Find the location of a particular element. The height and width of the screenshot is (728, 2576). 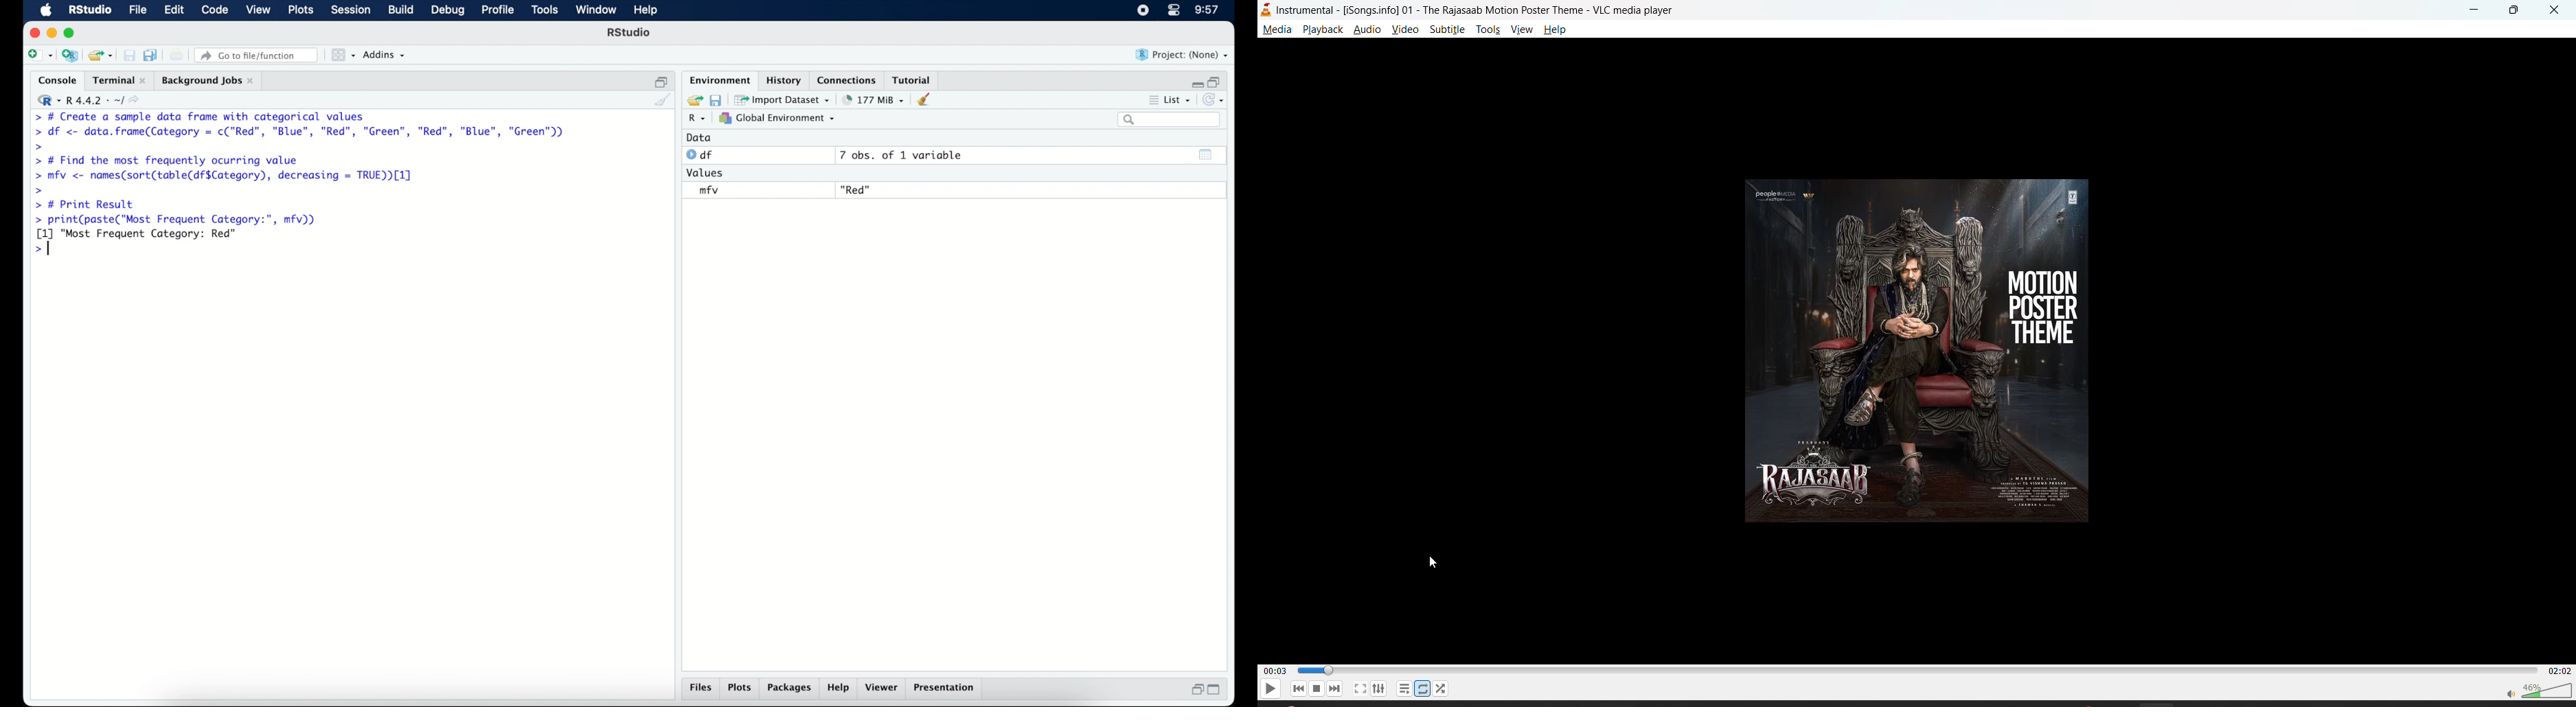

restore down is located at coordinates (1218, 81).